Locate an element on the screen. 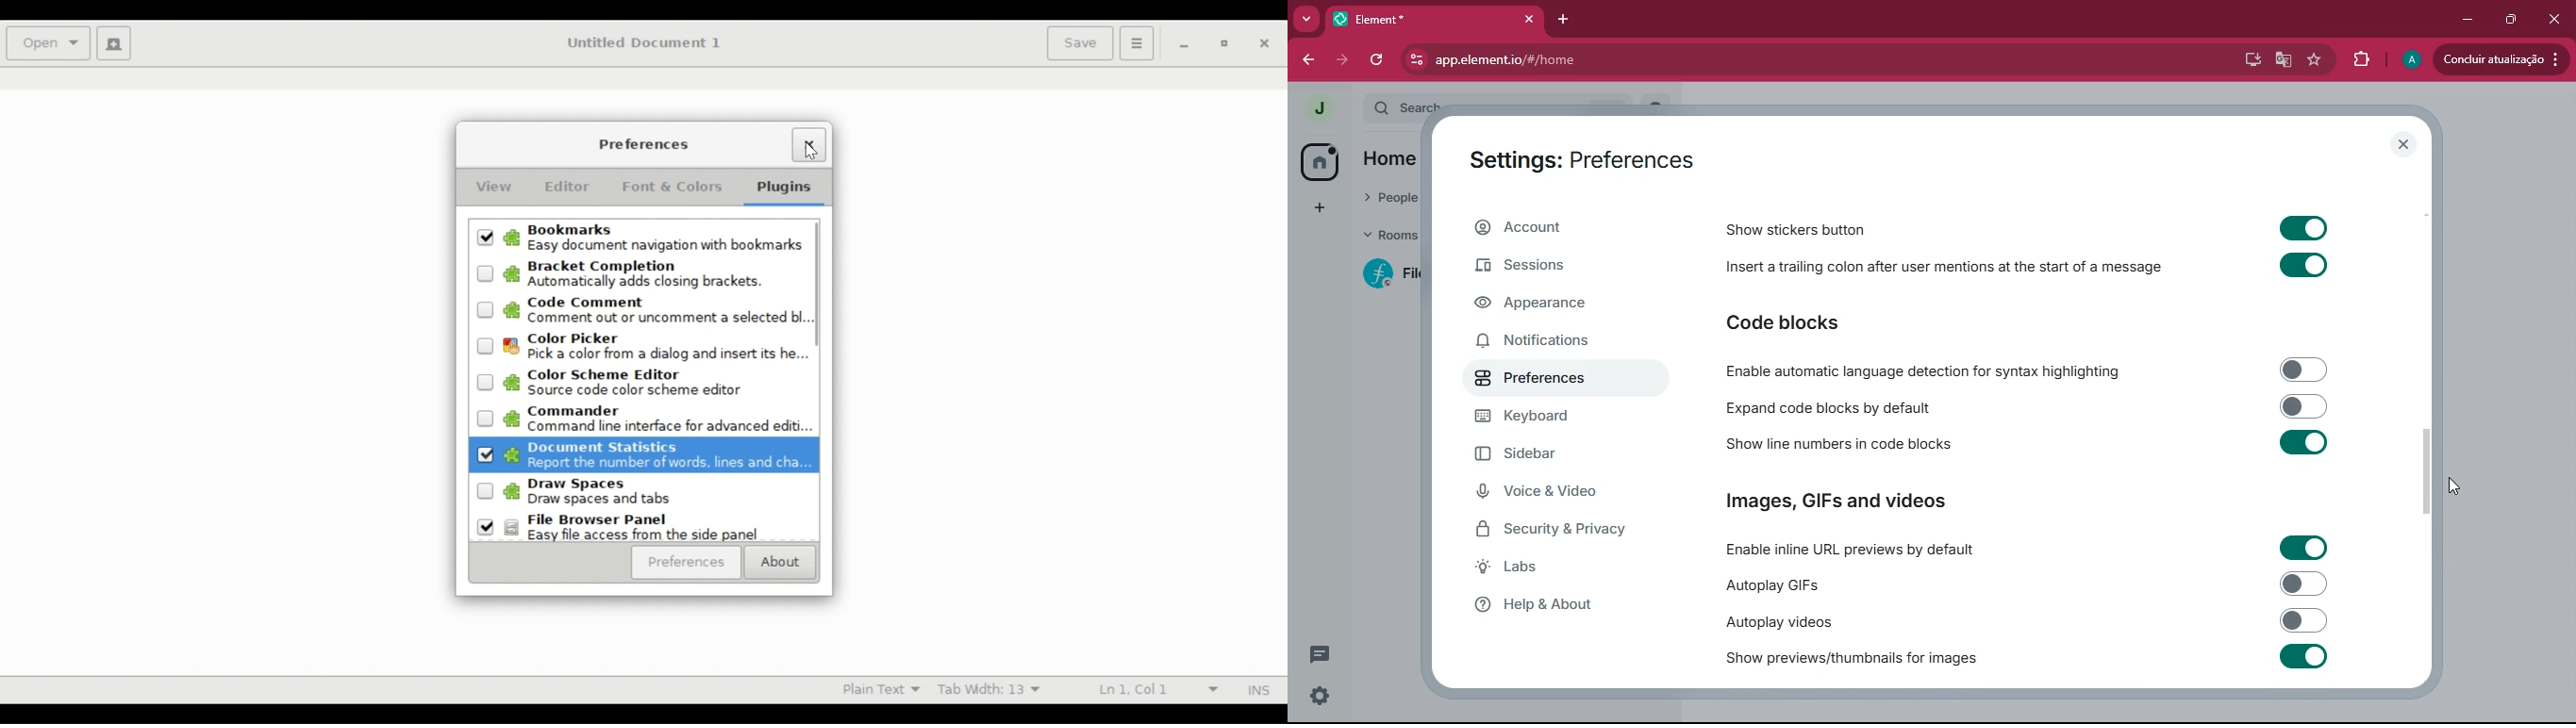 The width and height of the screenshot is (2576, 728). (un)select Draw spaces. Draw spaces and tabs is located at coordinates (655, 494).